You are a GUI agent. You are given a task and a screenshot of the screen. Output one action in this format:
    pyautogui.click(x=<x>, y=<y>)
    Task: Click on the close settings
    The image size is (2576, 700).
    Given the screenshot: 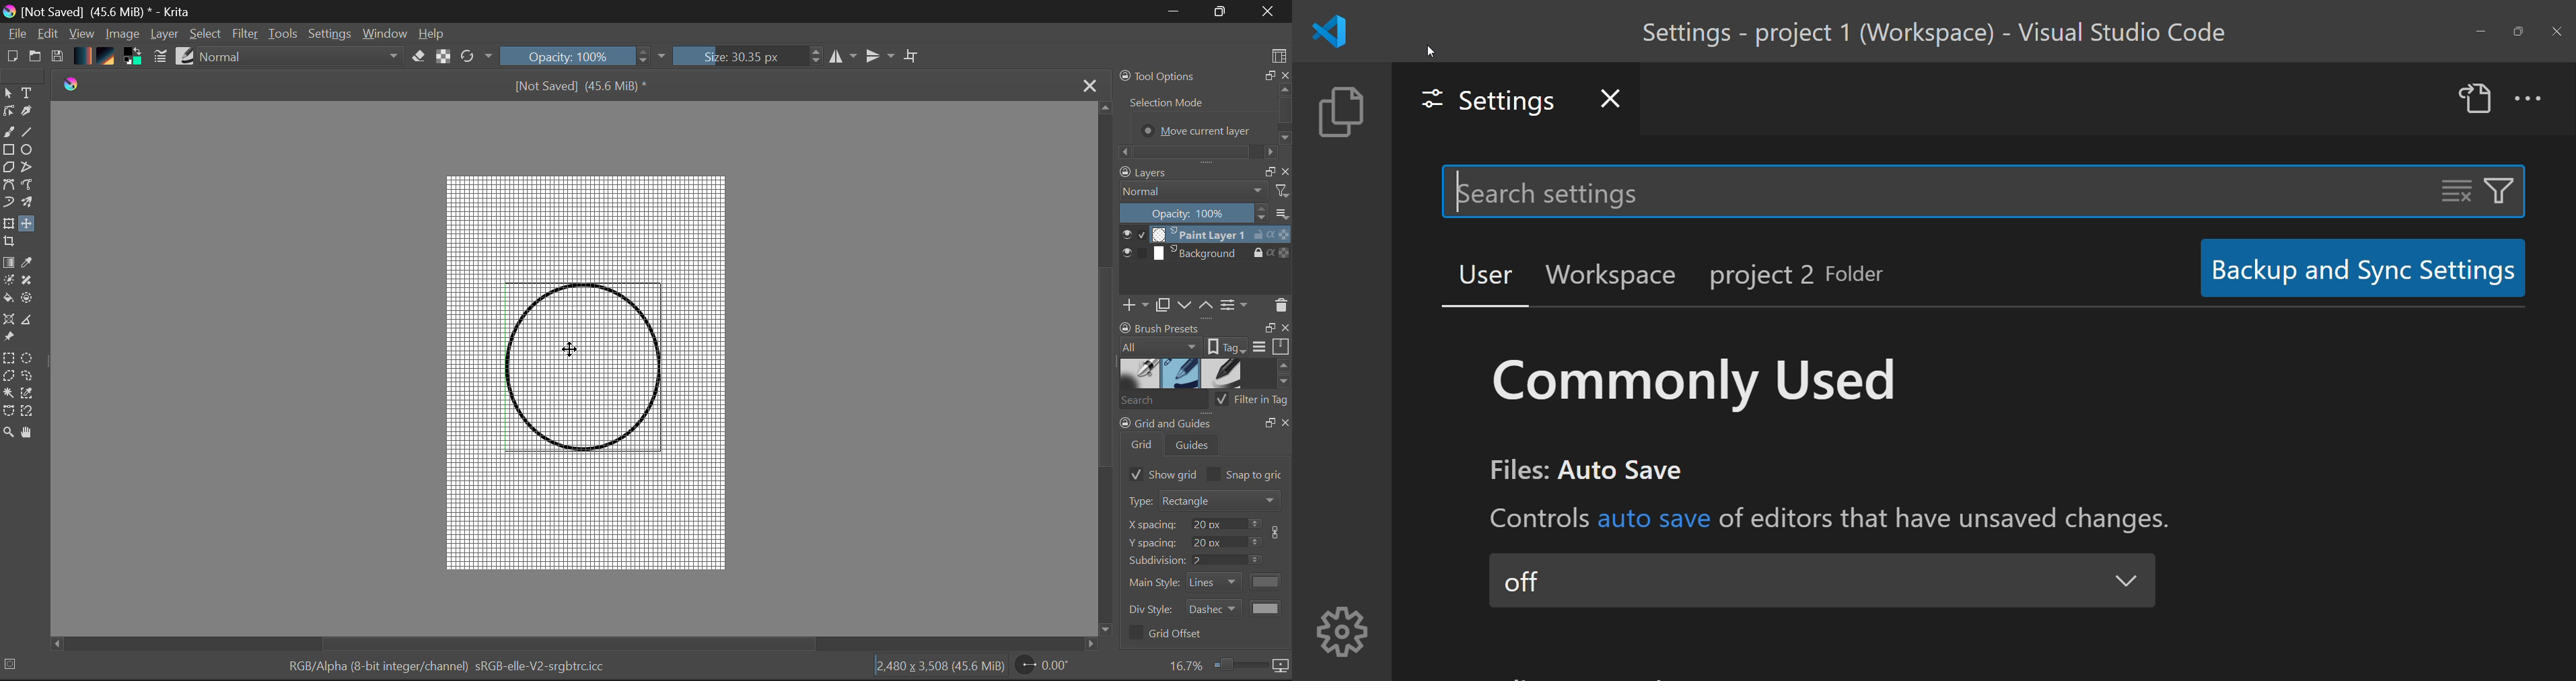 What is the action you would take?
    pyautogui.click(x=1612, y=95)
    